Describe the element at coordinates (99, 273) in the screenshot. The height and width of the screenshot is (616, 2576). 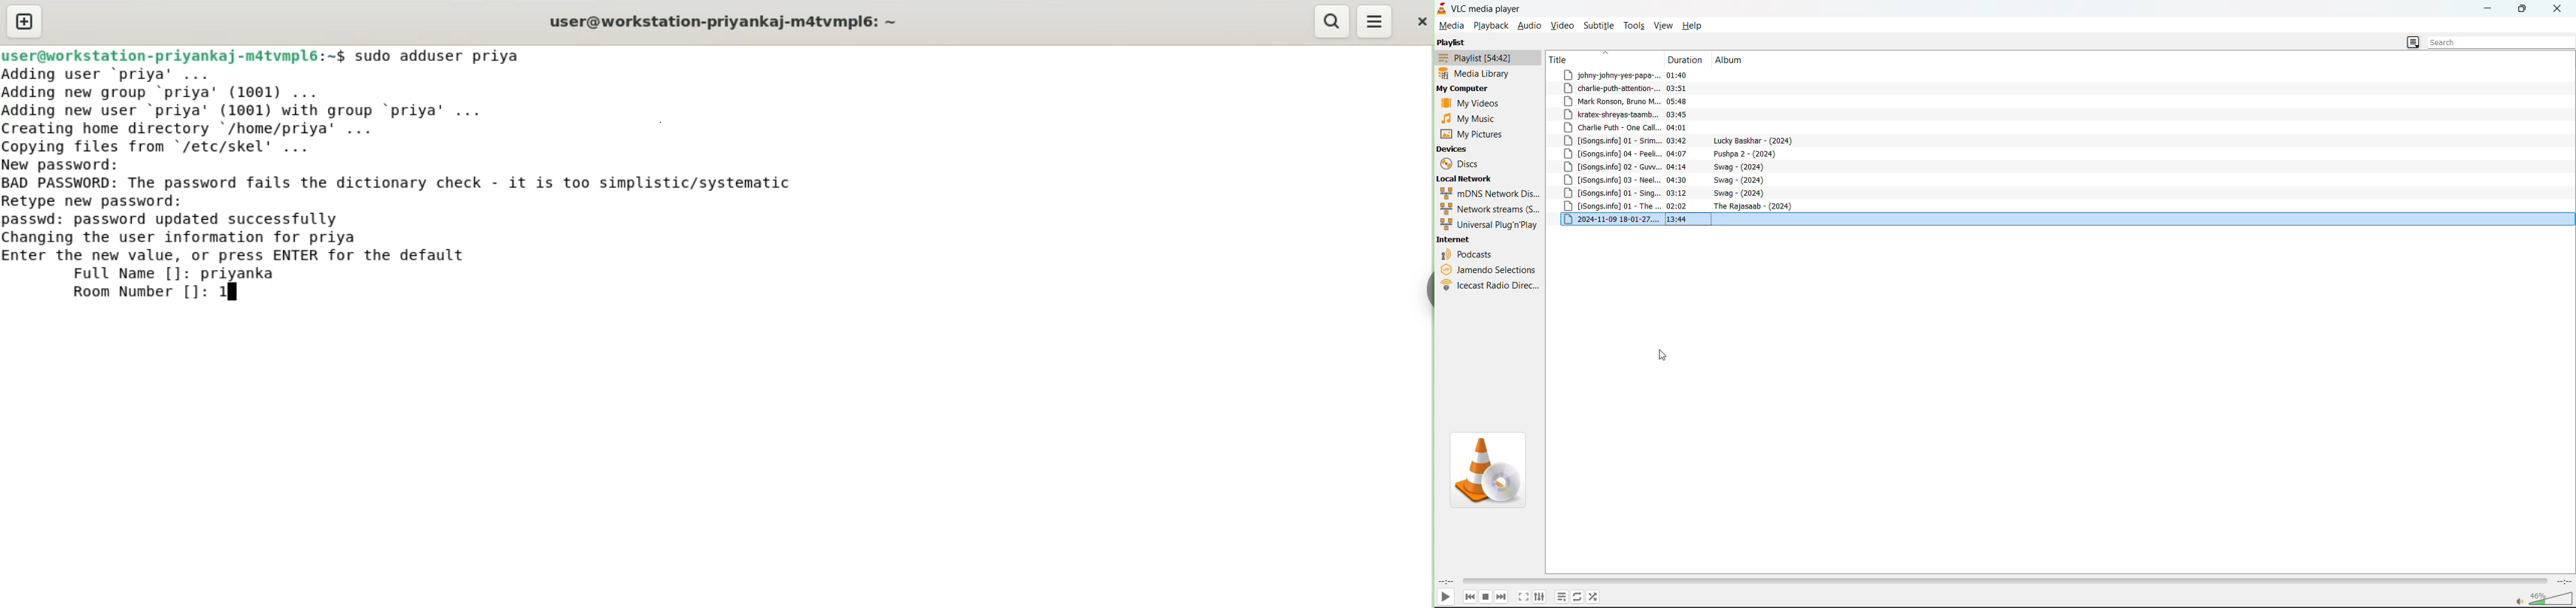
I see `full name [] :` at that location.